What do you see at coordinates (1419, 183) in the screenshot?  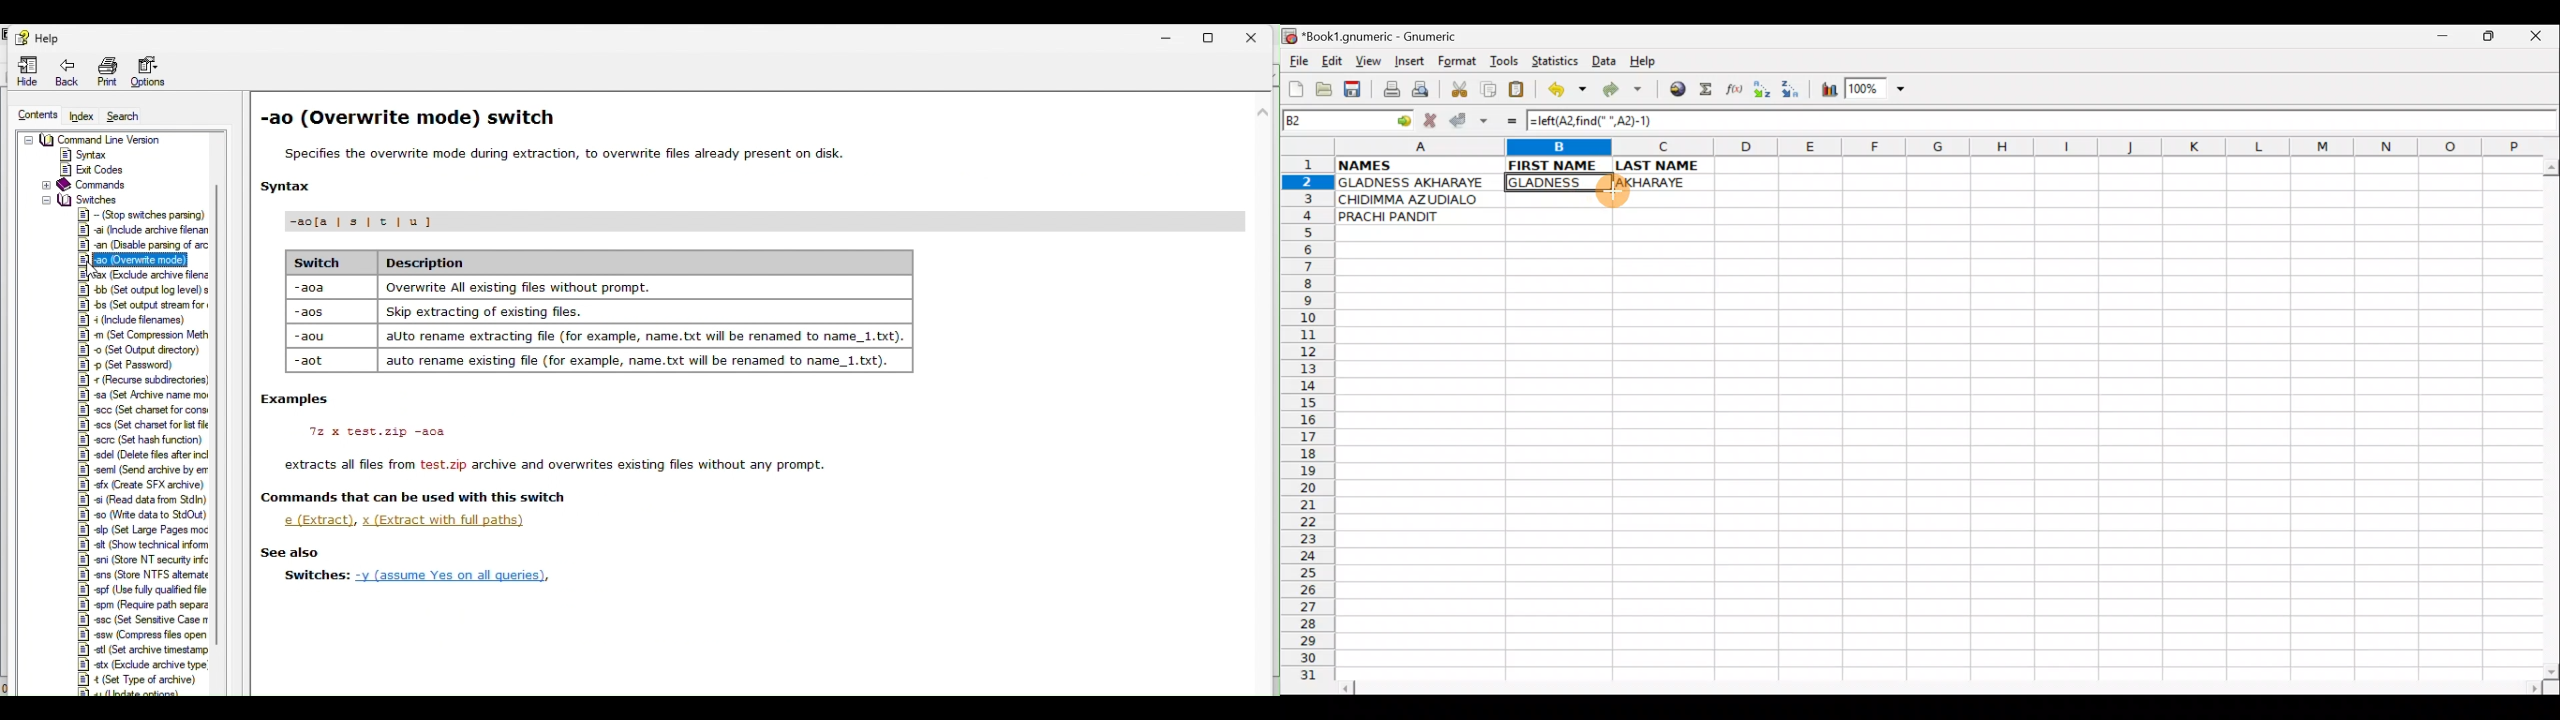 I see `GLADNESS AKHARAYE` at bounding box center [1419, 183].